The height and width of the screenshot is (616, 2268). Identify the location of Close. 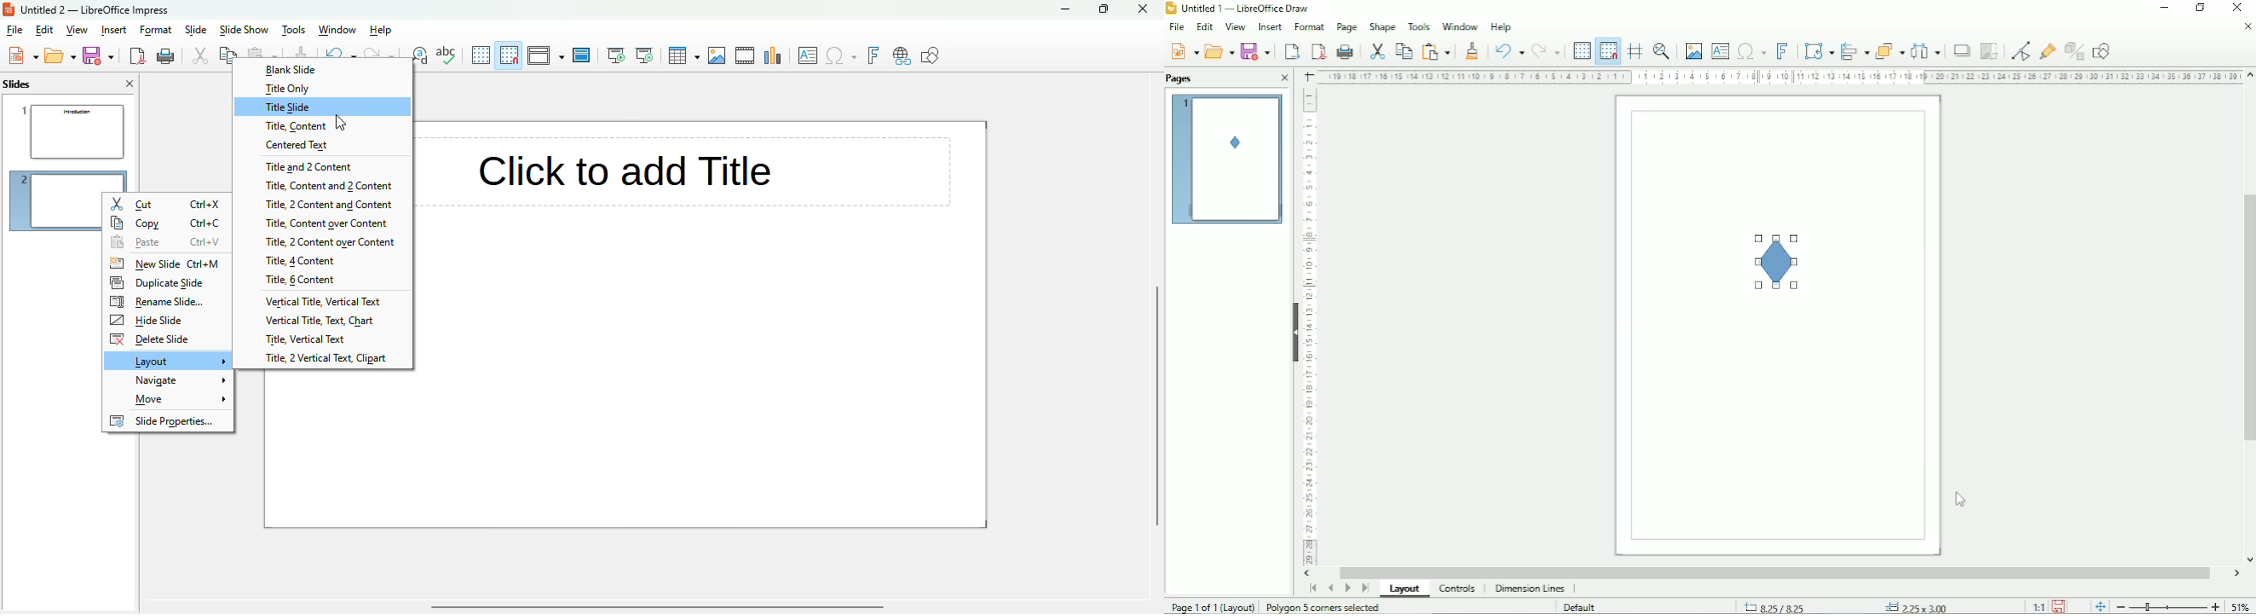
(1286, 79).